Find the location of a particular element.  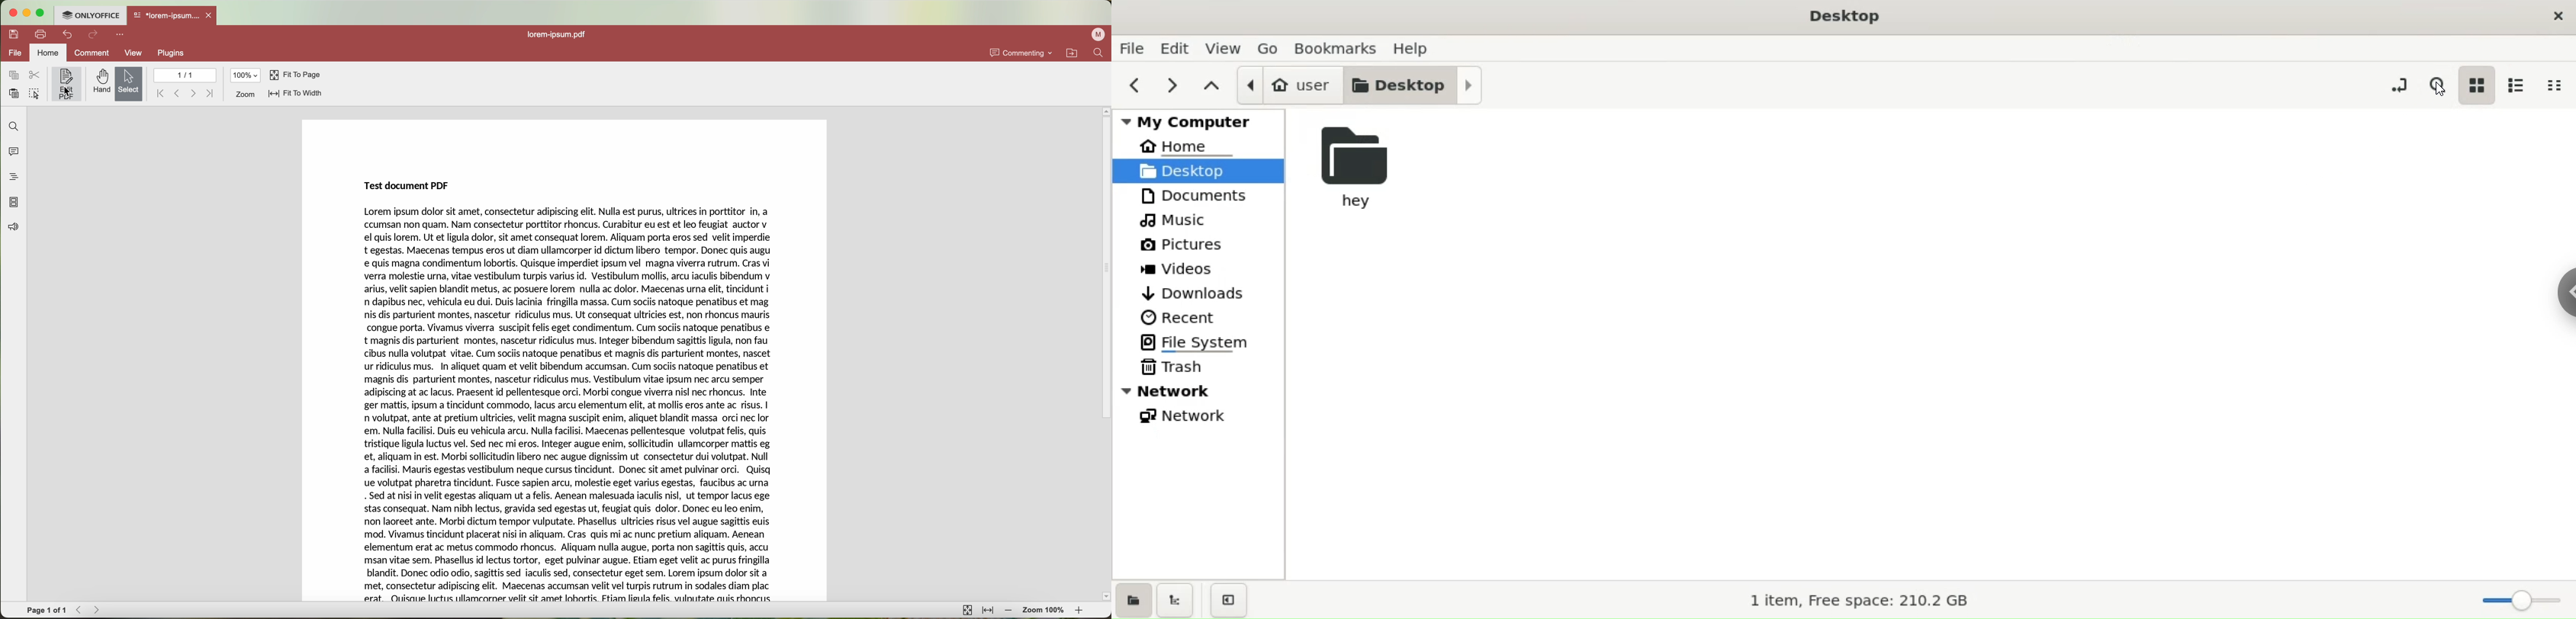

view is located at coordinates (133, 54).